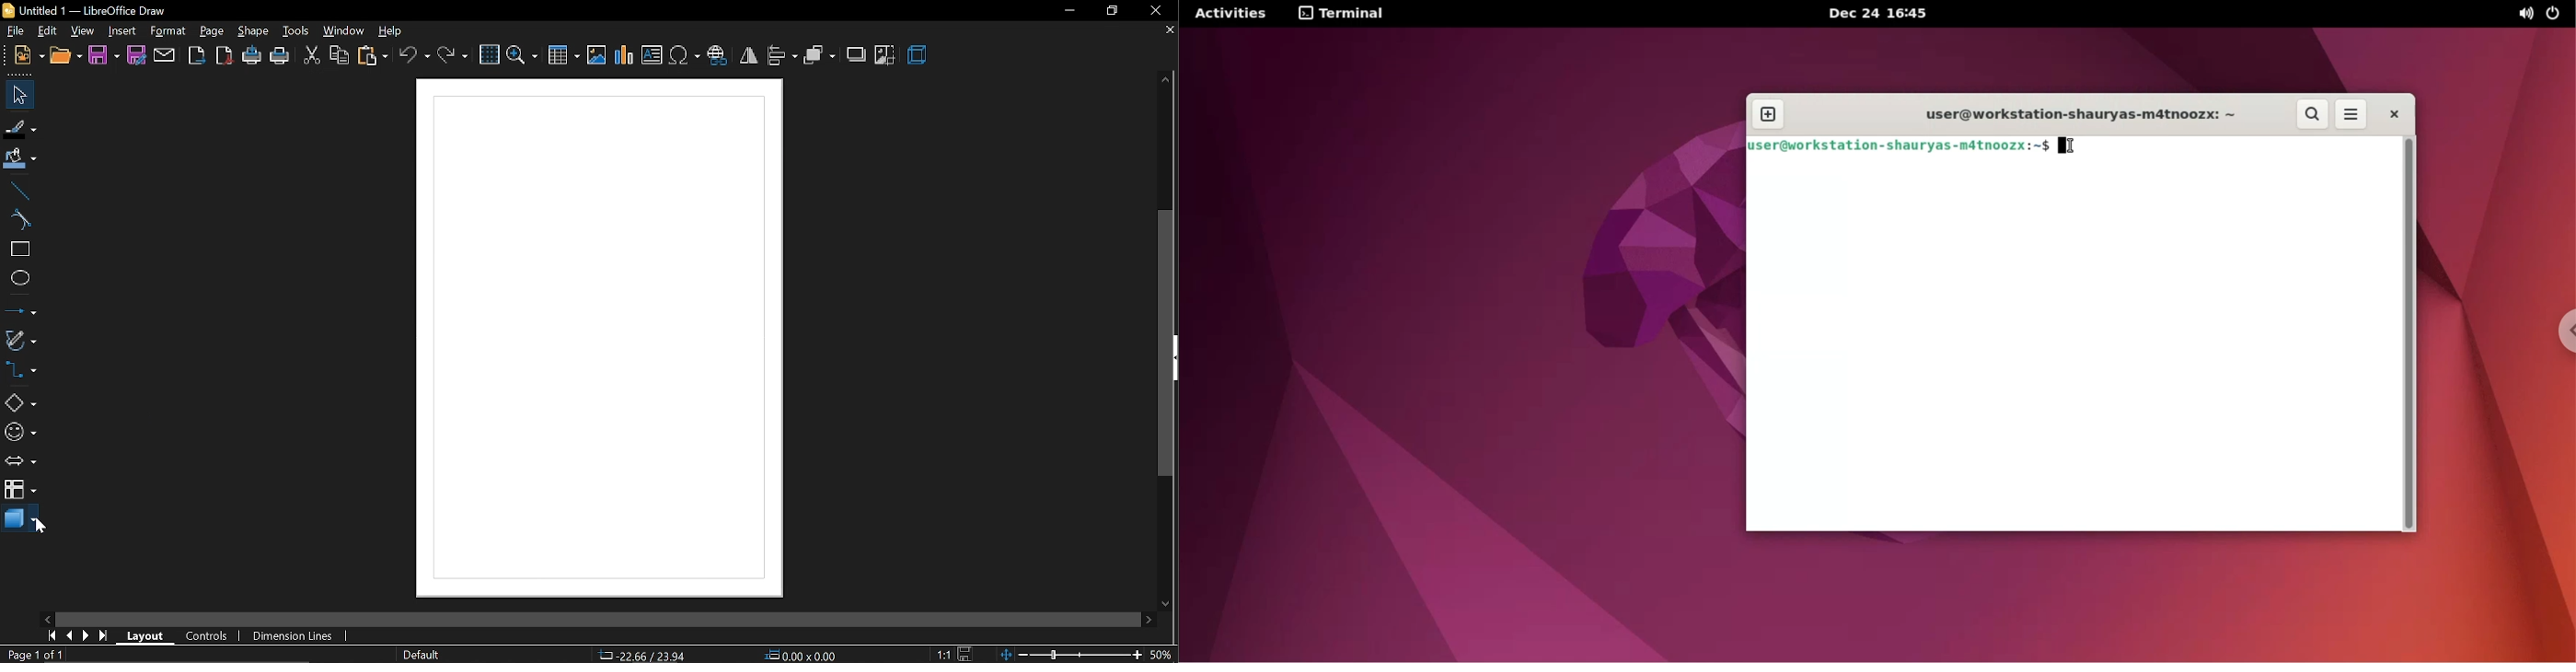 Image resolution: width=2576 pixels, height=672 pixels. What do you see at coordinates (968, 653) in the screenshot?
I see `save` at bounding box center [968, 653].